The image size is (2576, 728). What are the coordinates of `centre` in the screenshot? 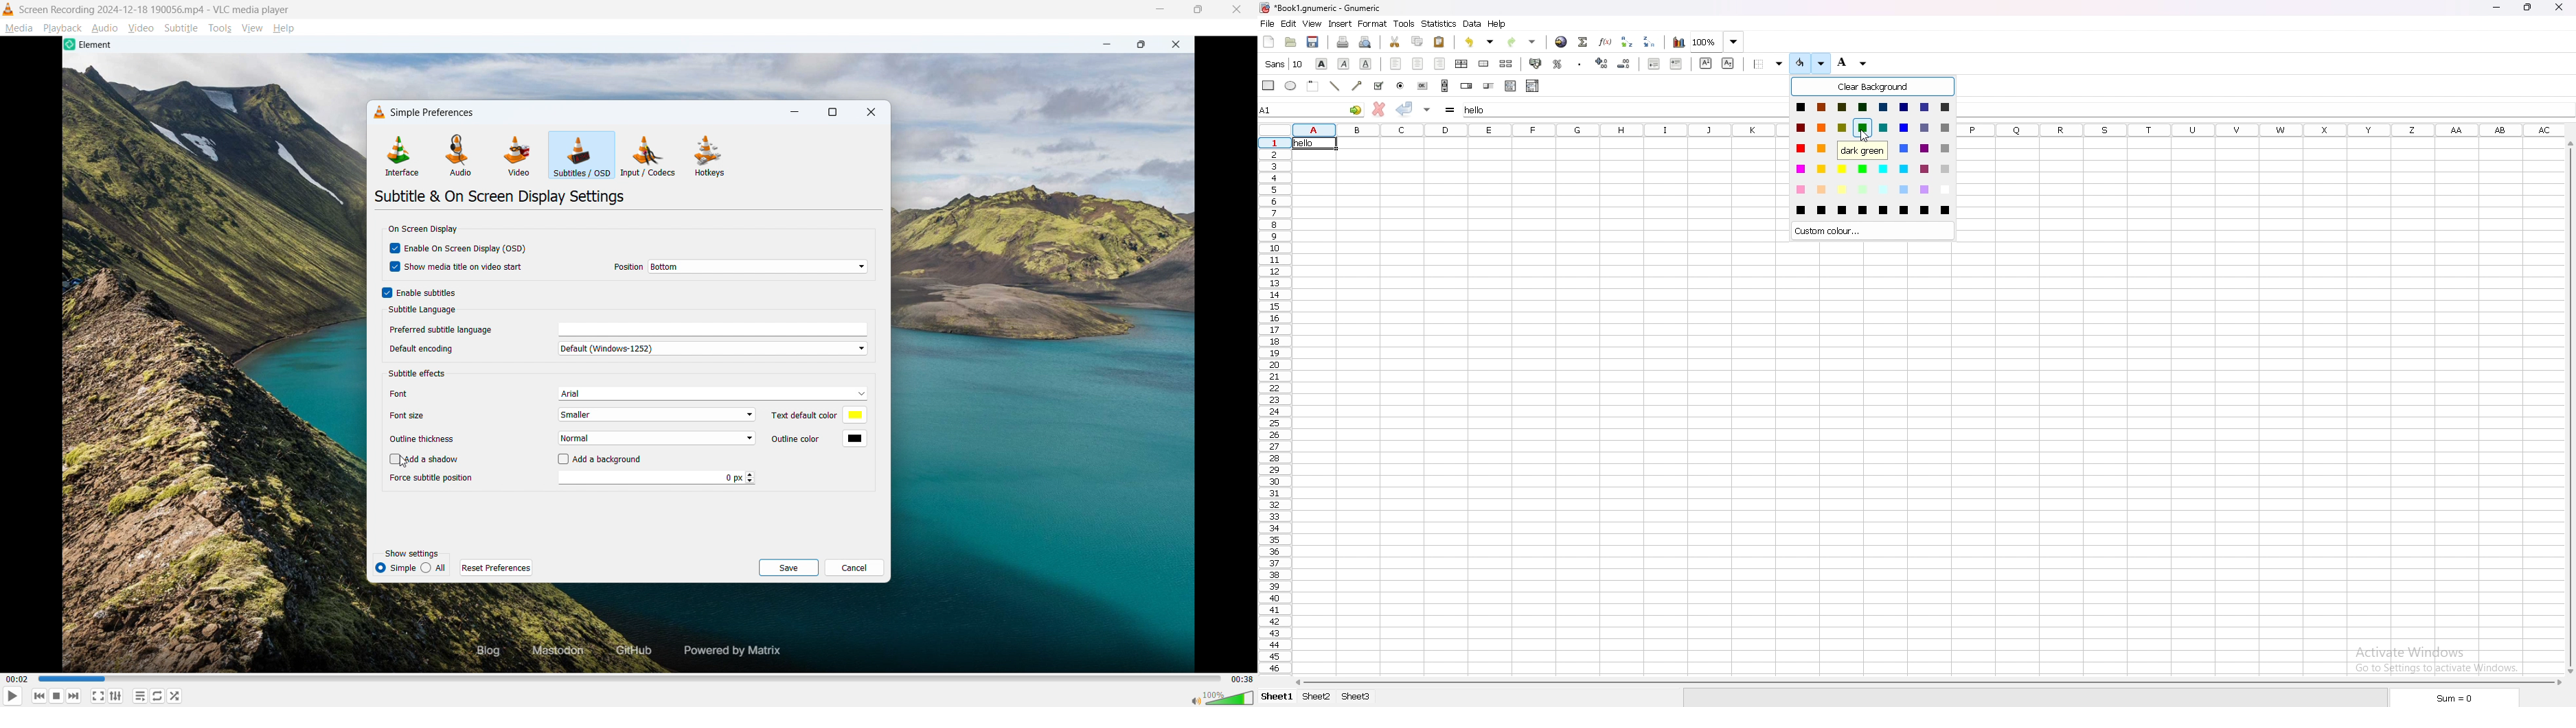 It's located at (1418, 64).